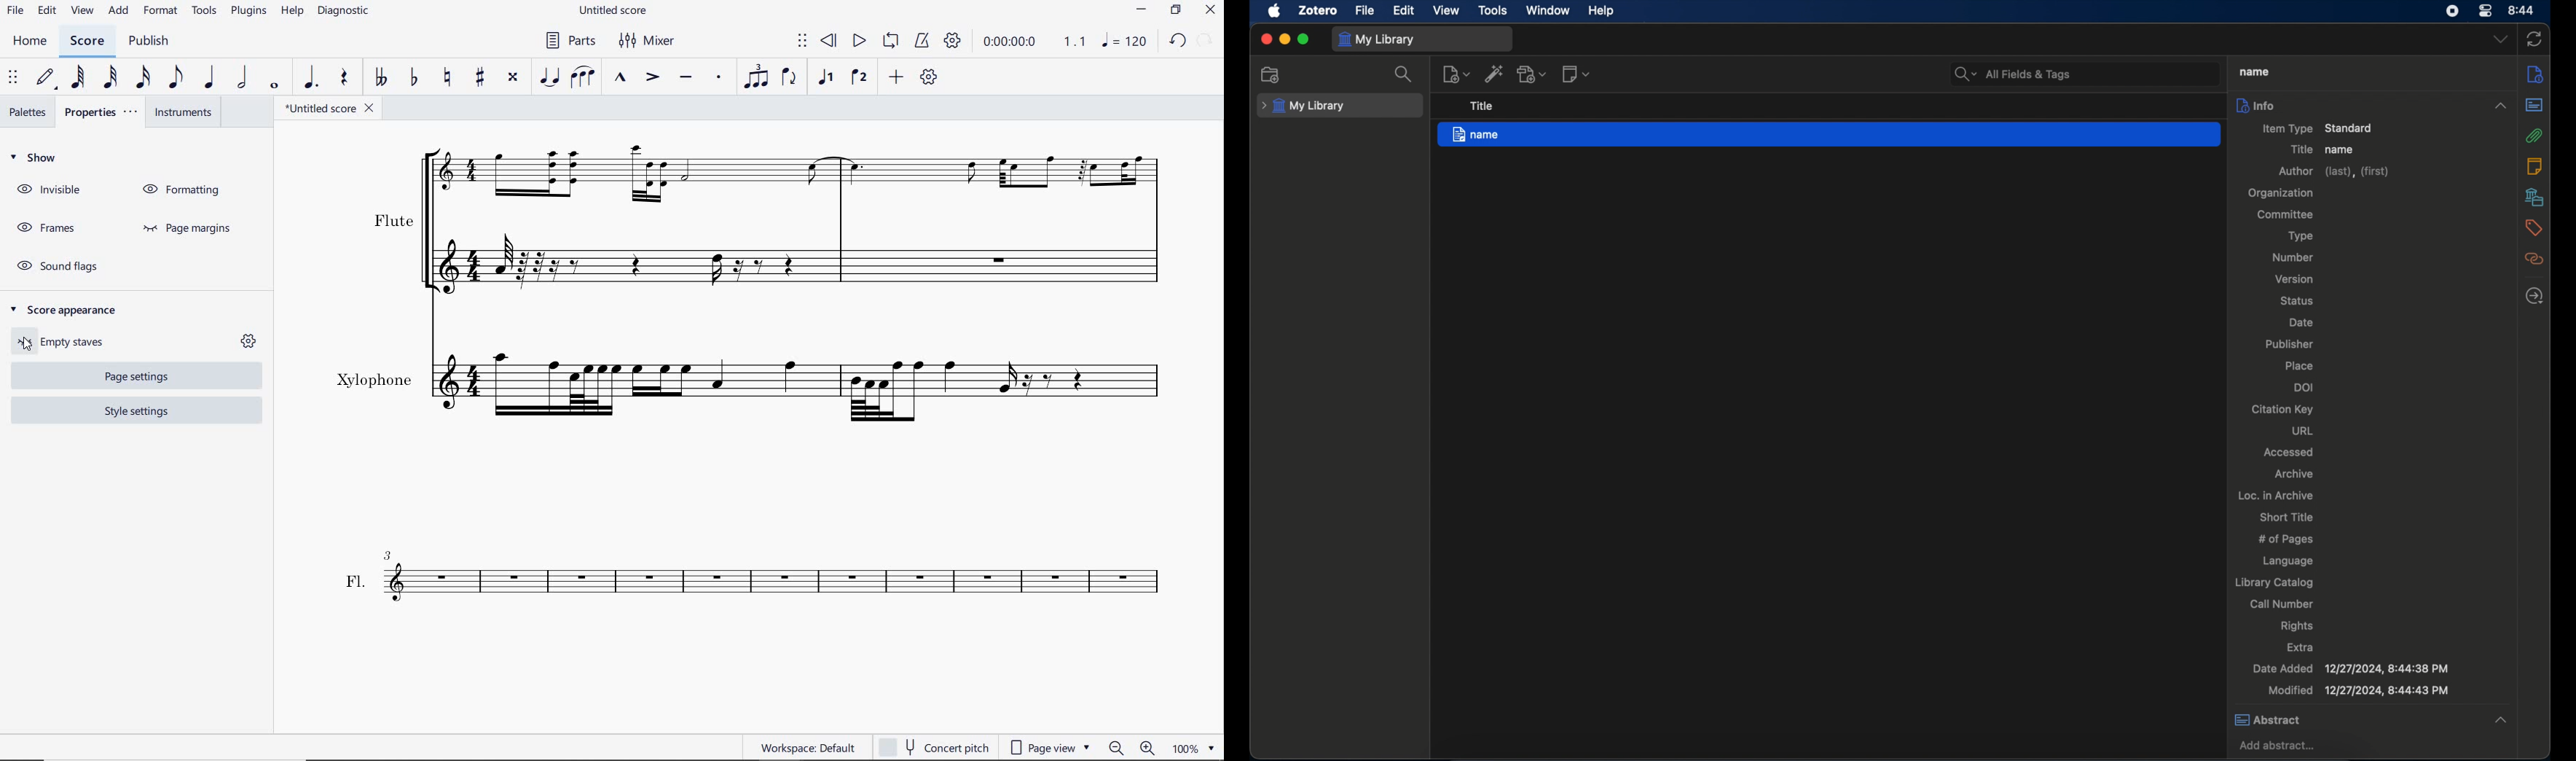 Image resolution: width=2576 pixels, height=784 pixels. I want to click on UNDO, so click(1177, 41).